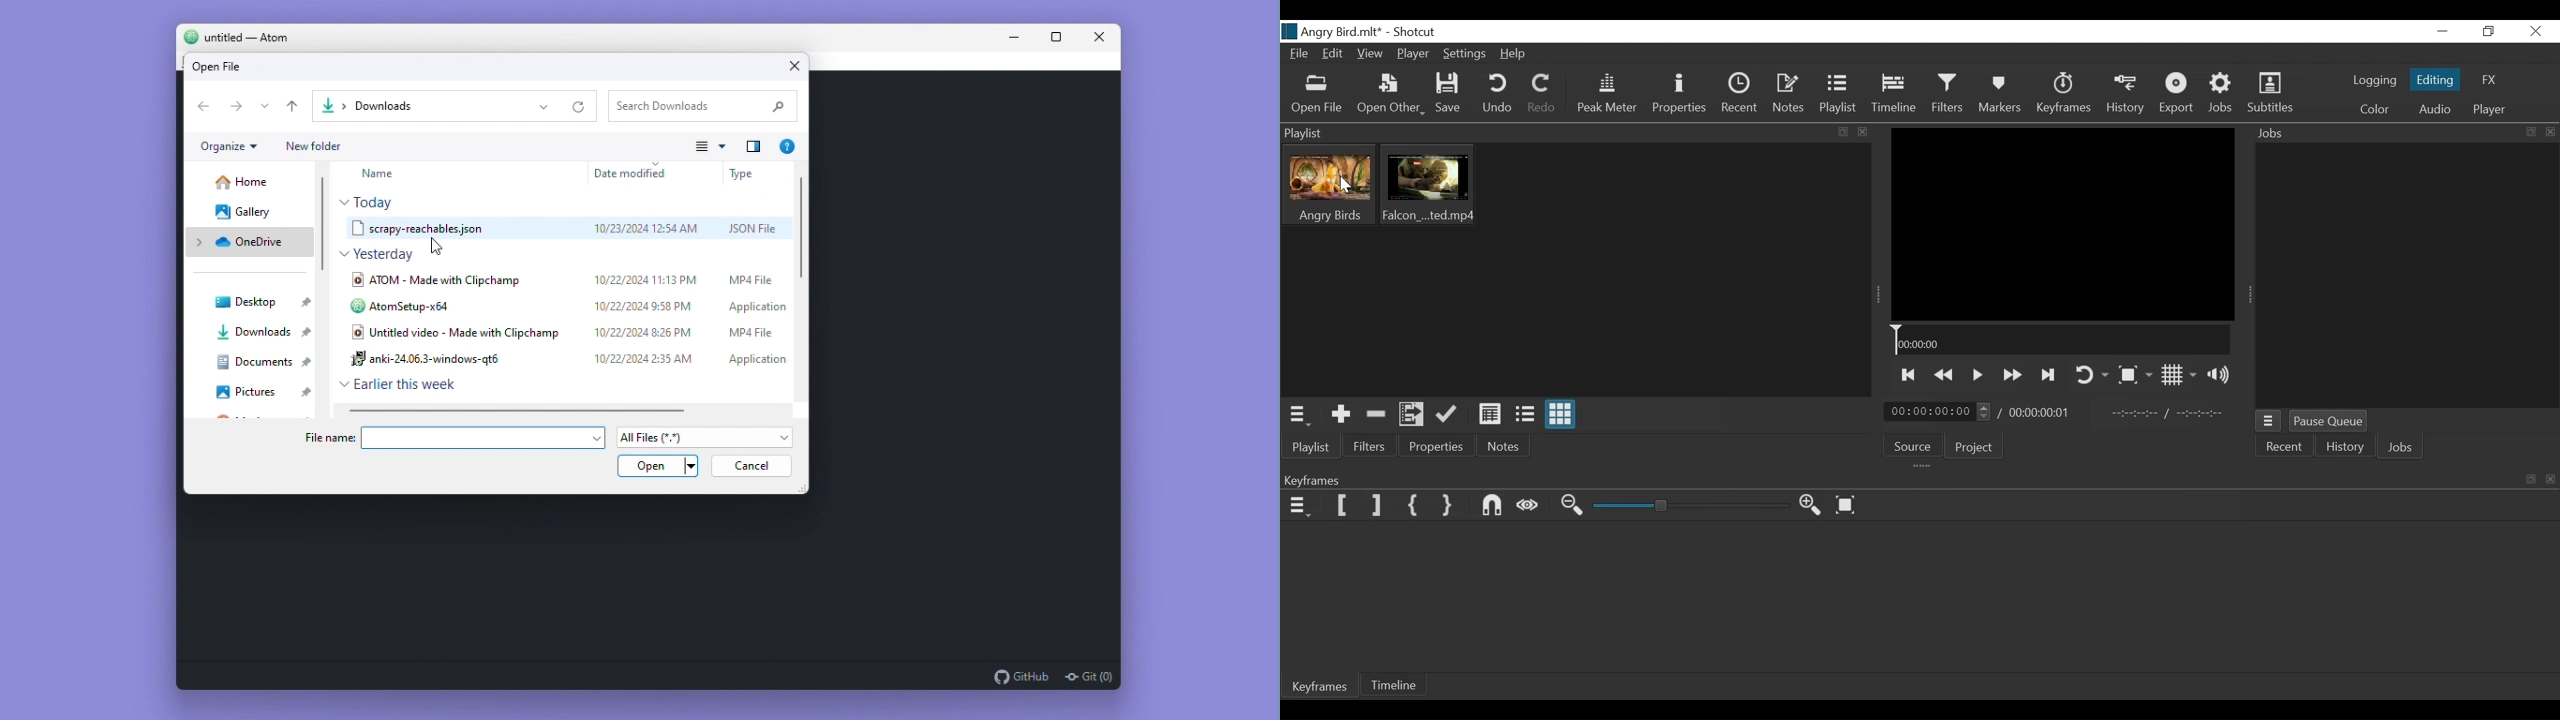  I want to click on scrapy.reachables.json 10/23/2024 12:54AM JSON File, so click(566, 228).